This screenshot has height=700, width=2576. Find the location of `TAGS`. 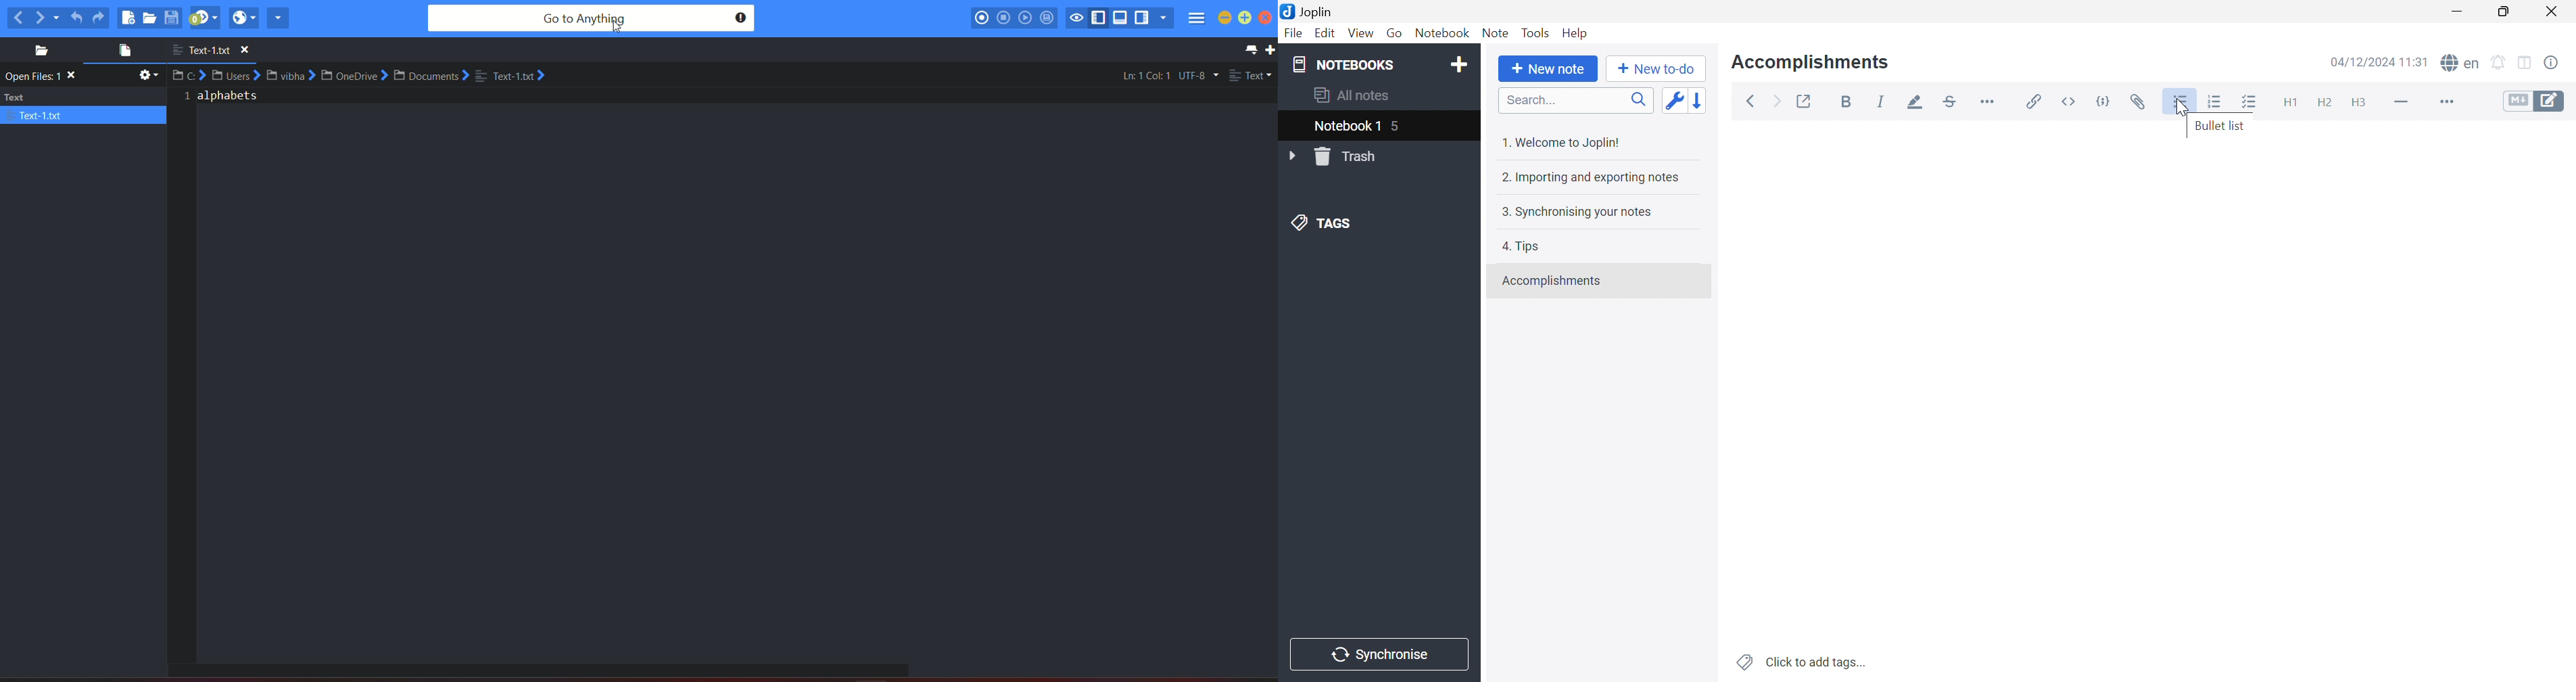

TAGS is located at coordinates (1317, 222).